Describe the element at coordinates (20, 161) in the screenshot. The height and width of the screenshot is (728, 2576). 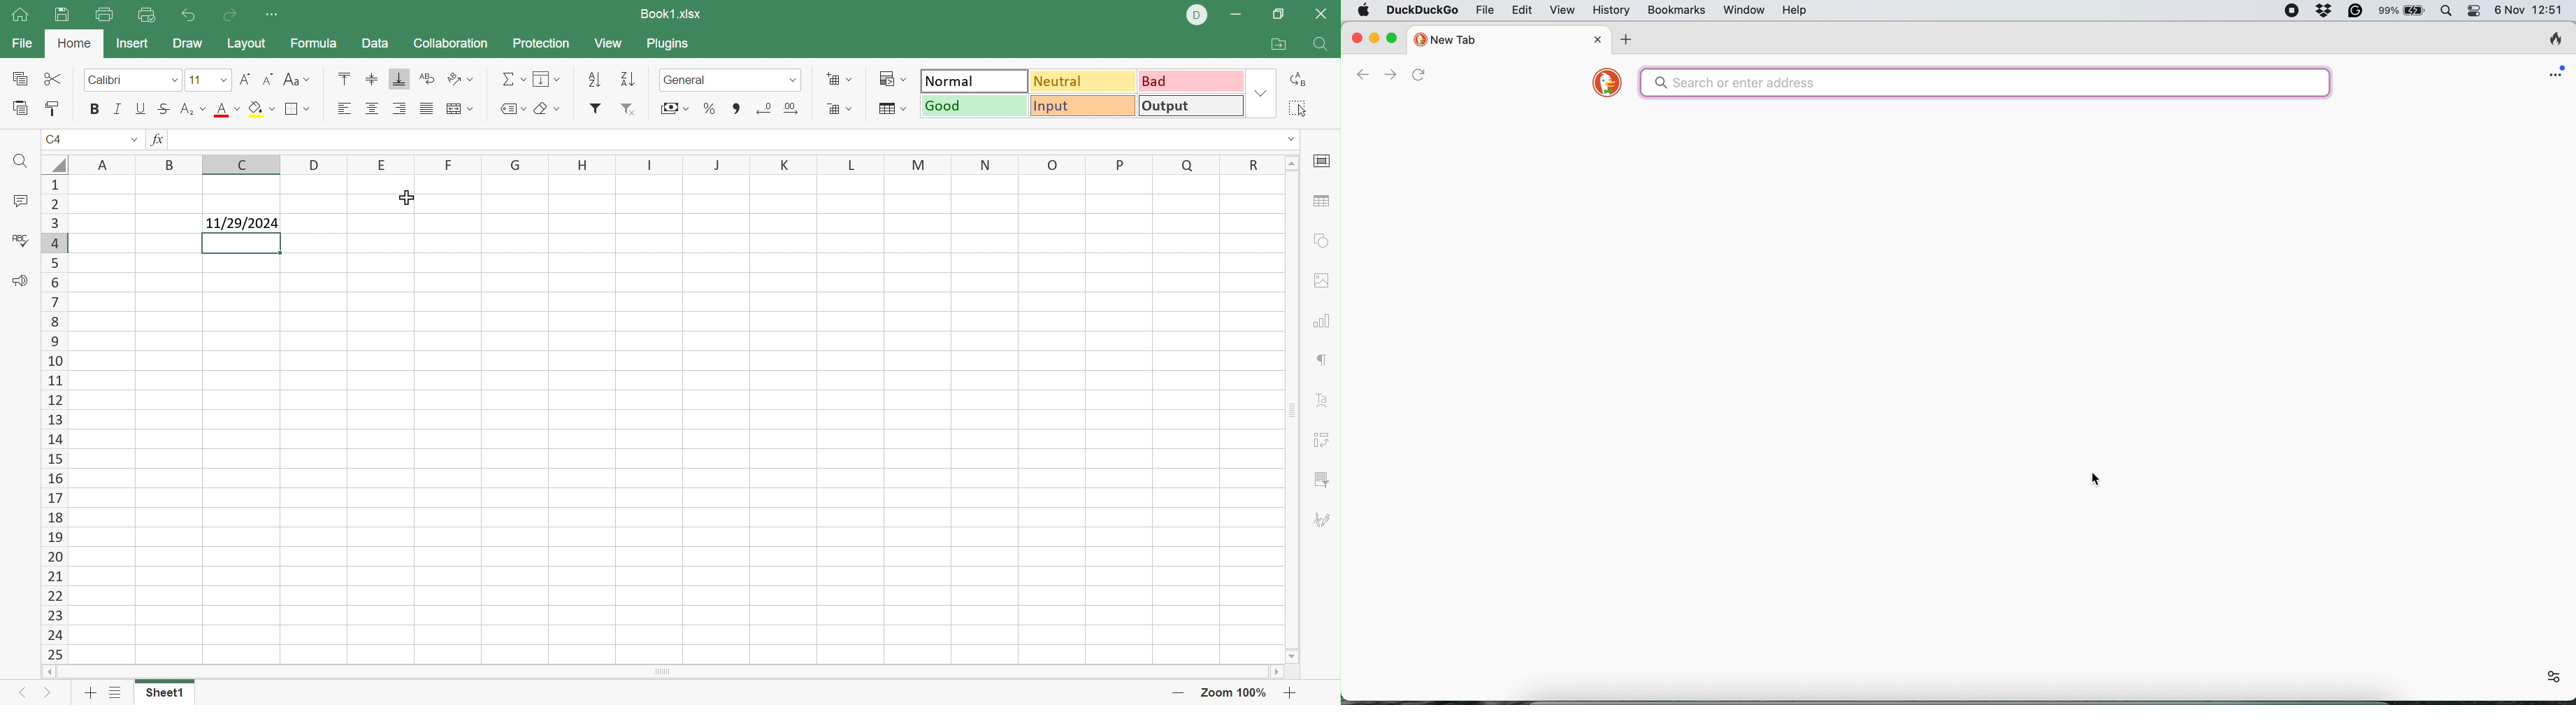
I see `Find` at that location.